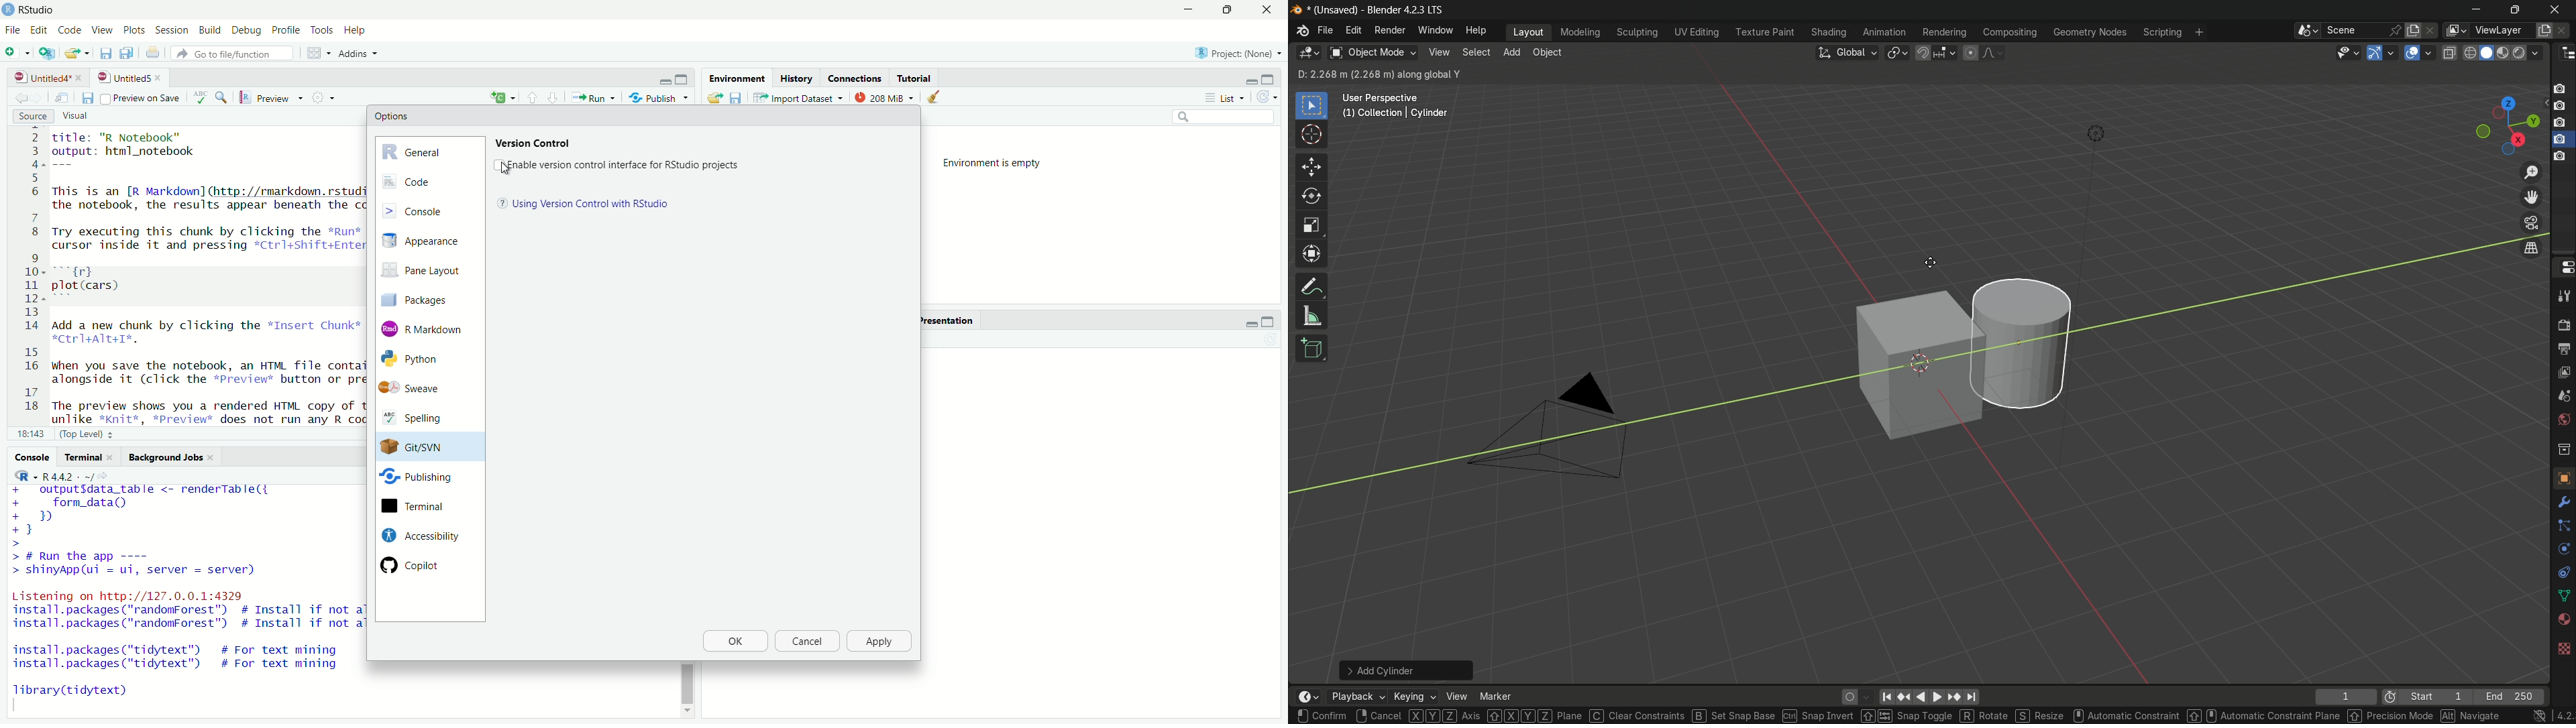 This screenshot has width=2576, height=728. I want to click on cursor, so click(1312, 135).